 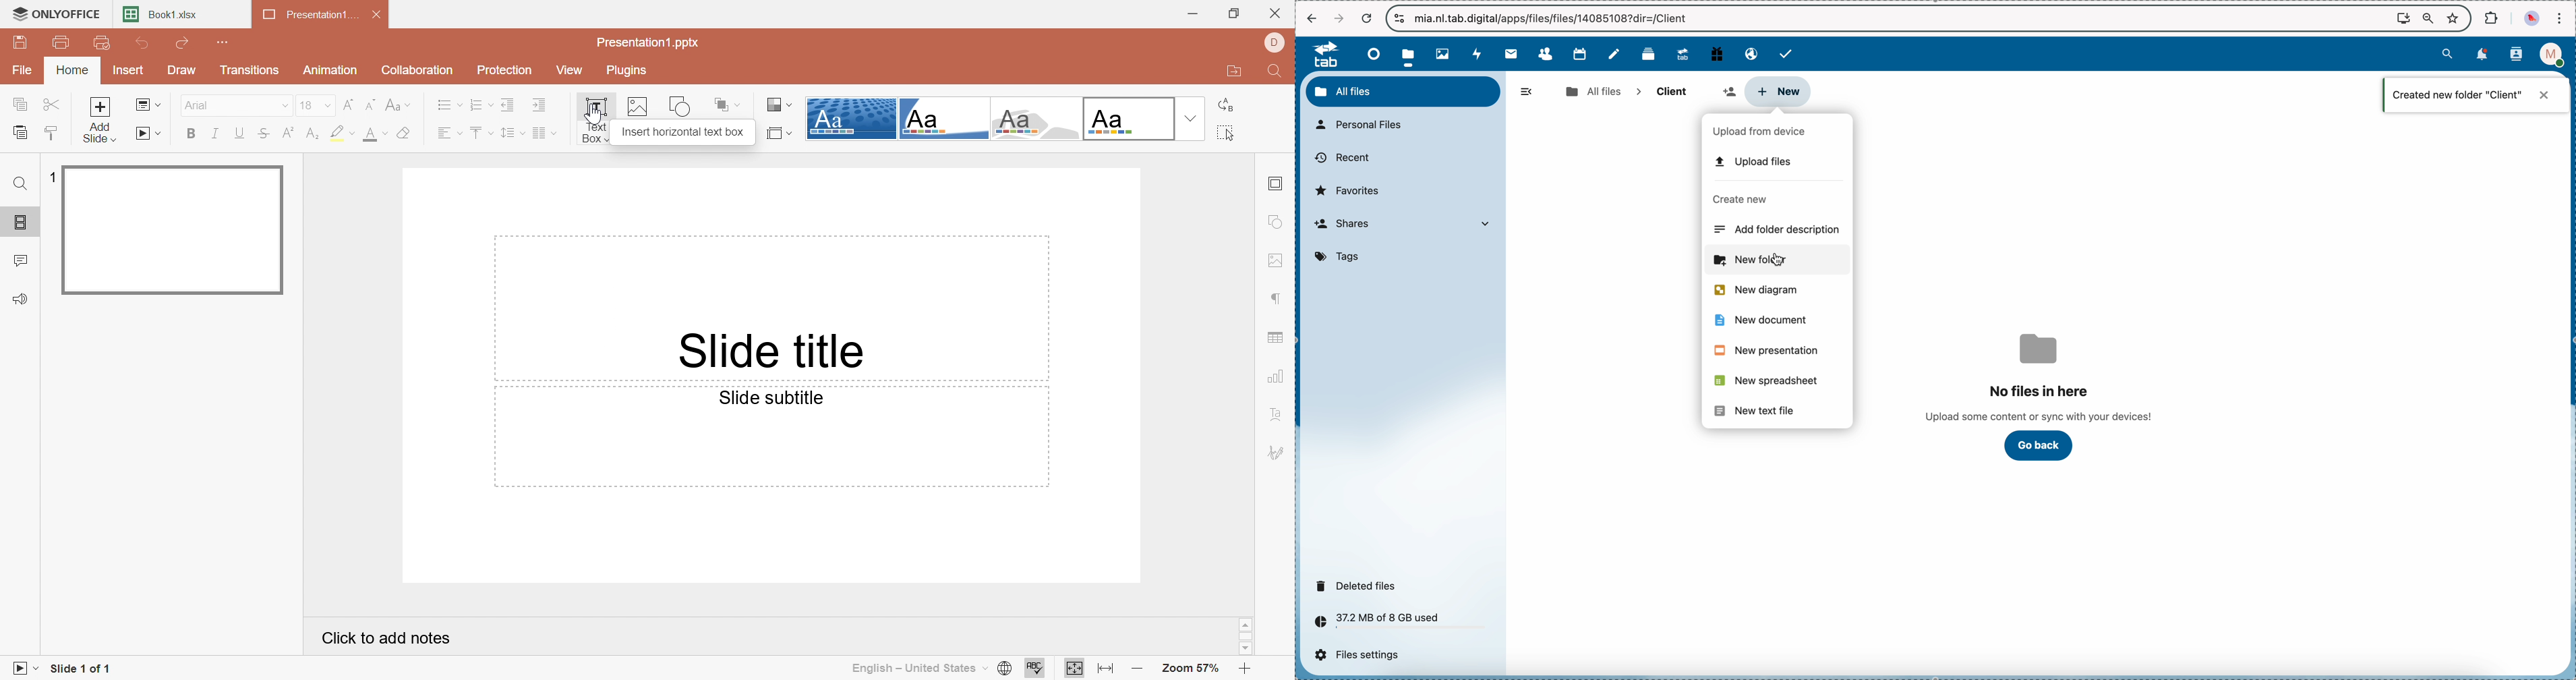 I want to click on click on go back, so click(x=2040, y=445).